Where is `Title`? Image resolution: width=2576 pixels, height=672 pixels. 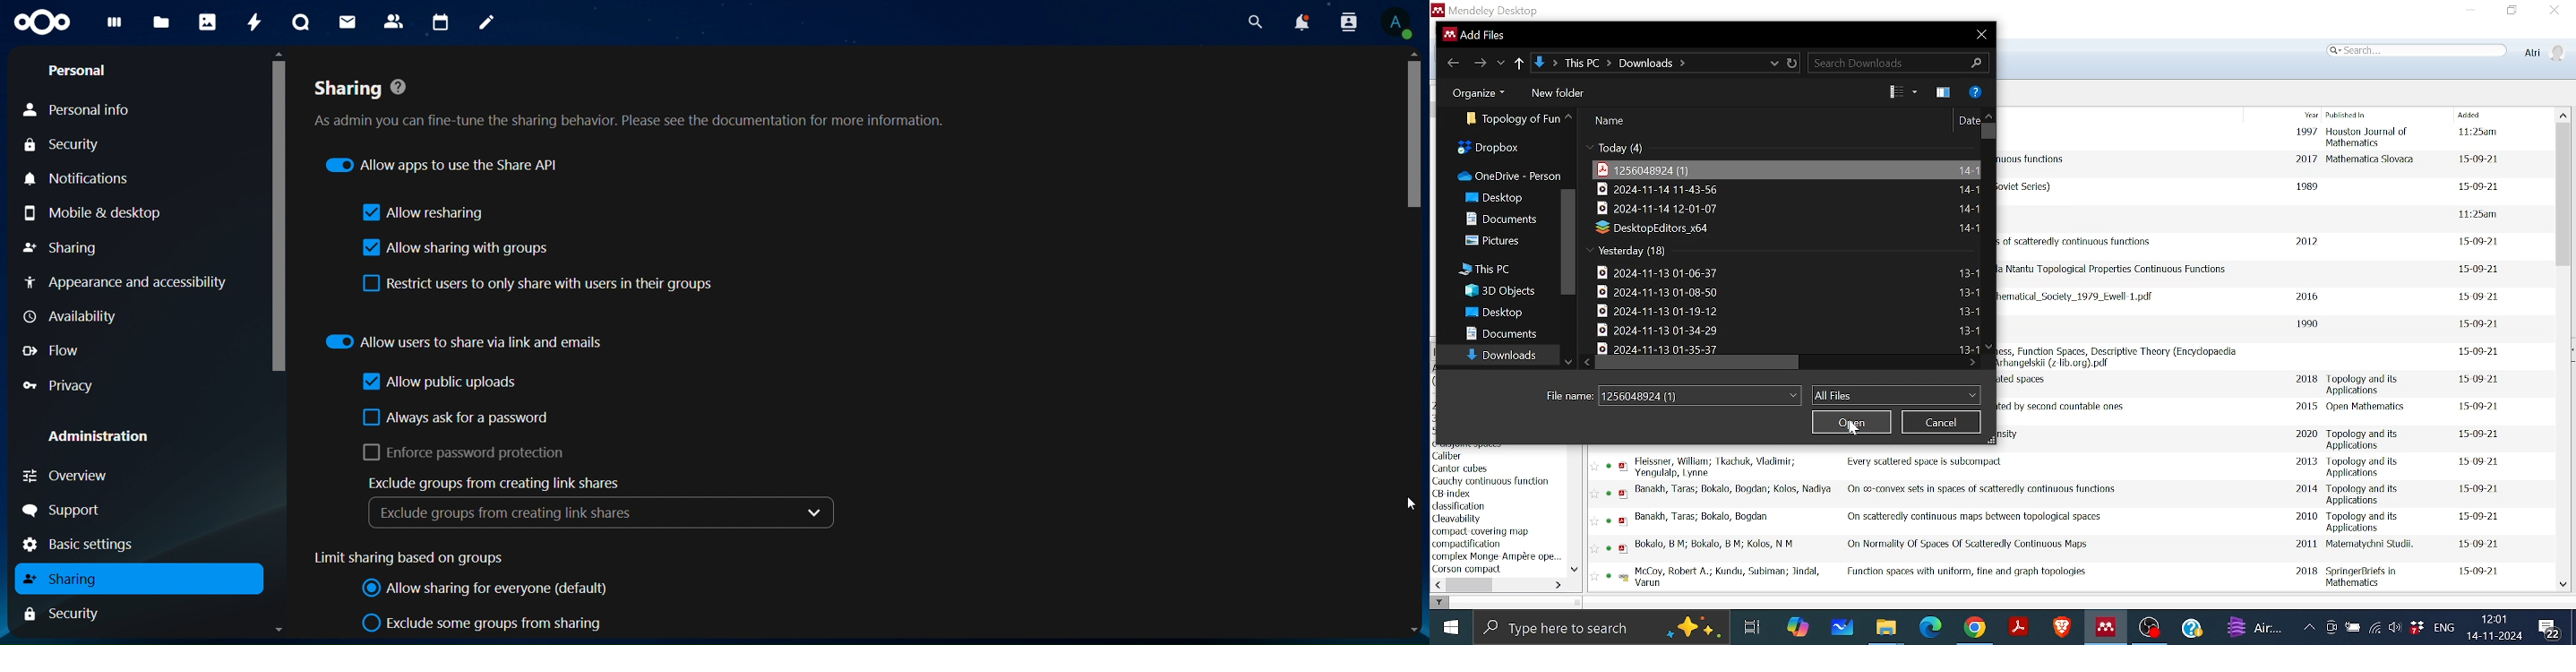
Title is located at coordinates (1964, 572).